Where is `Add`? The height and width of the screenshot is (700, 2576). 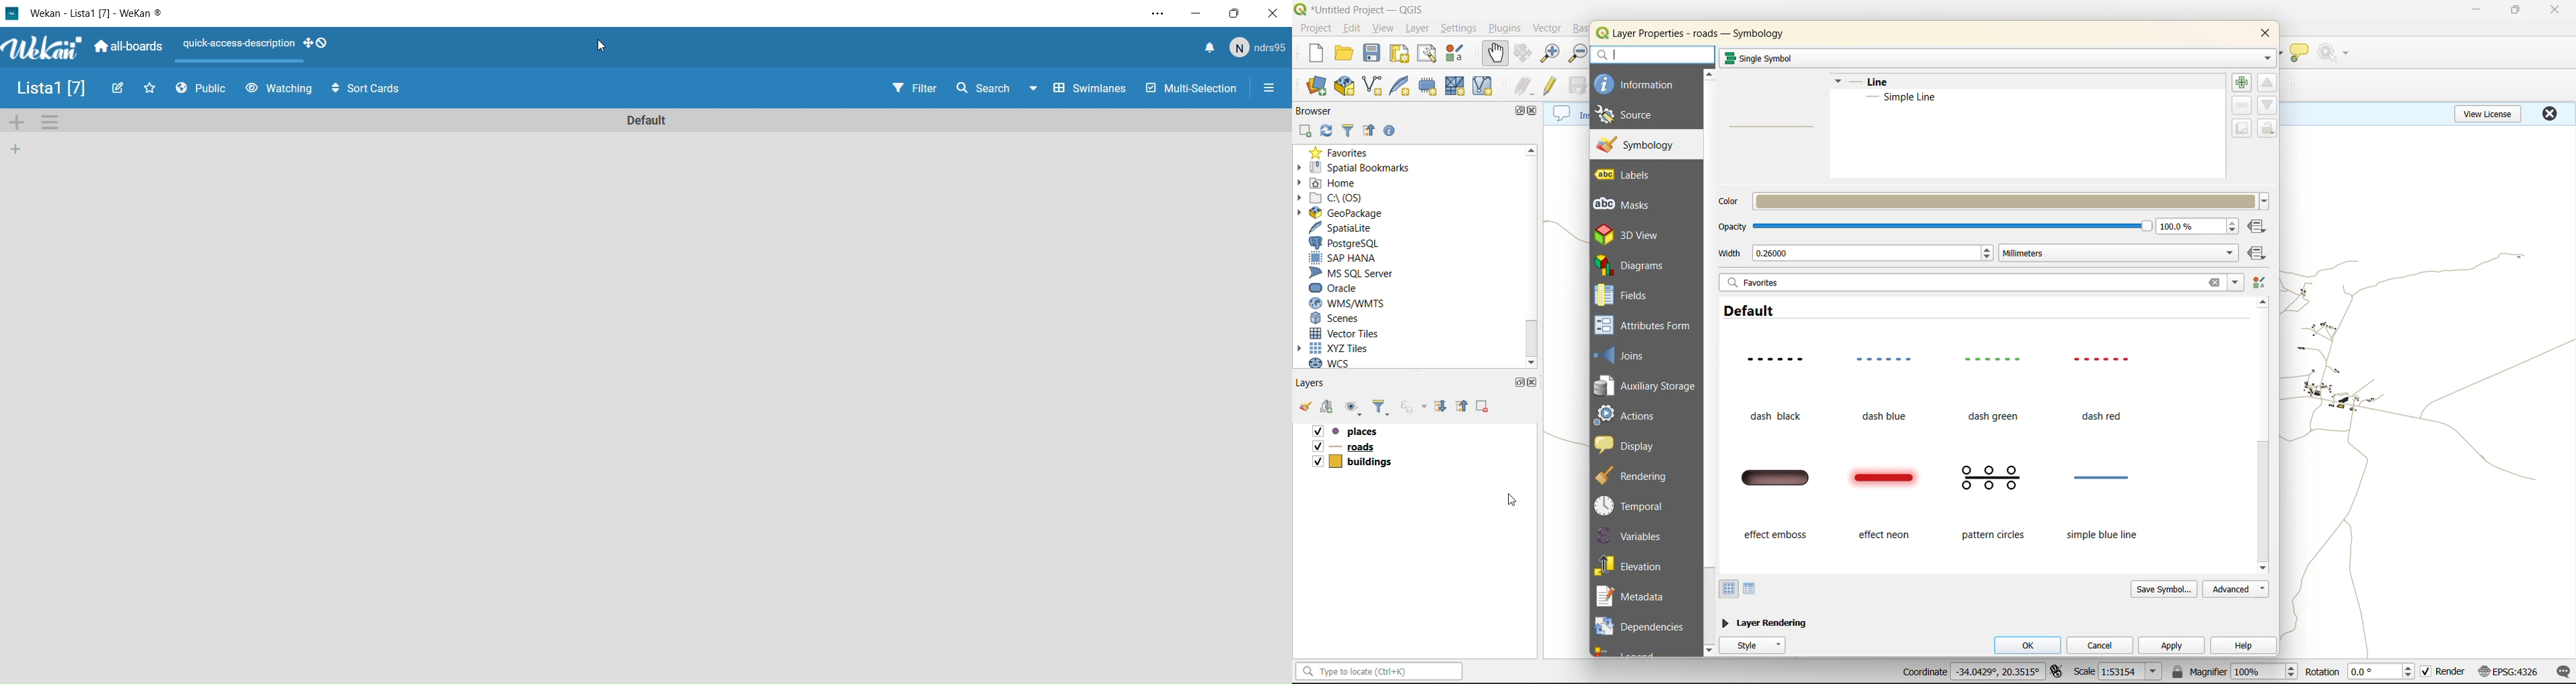 Add is located at coordinates (13, 125).